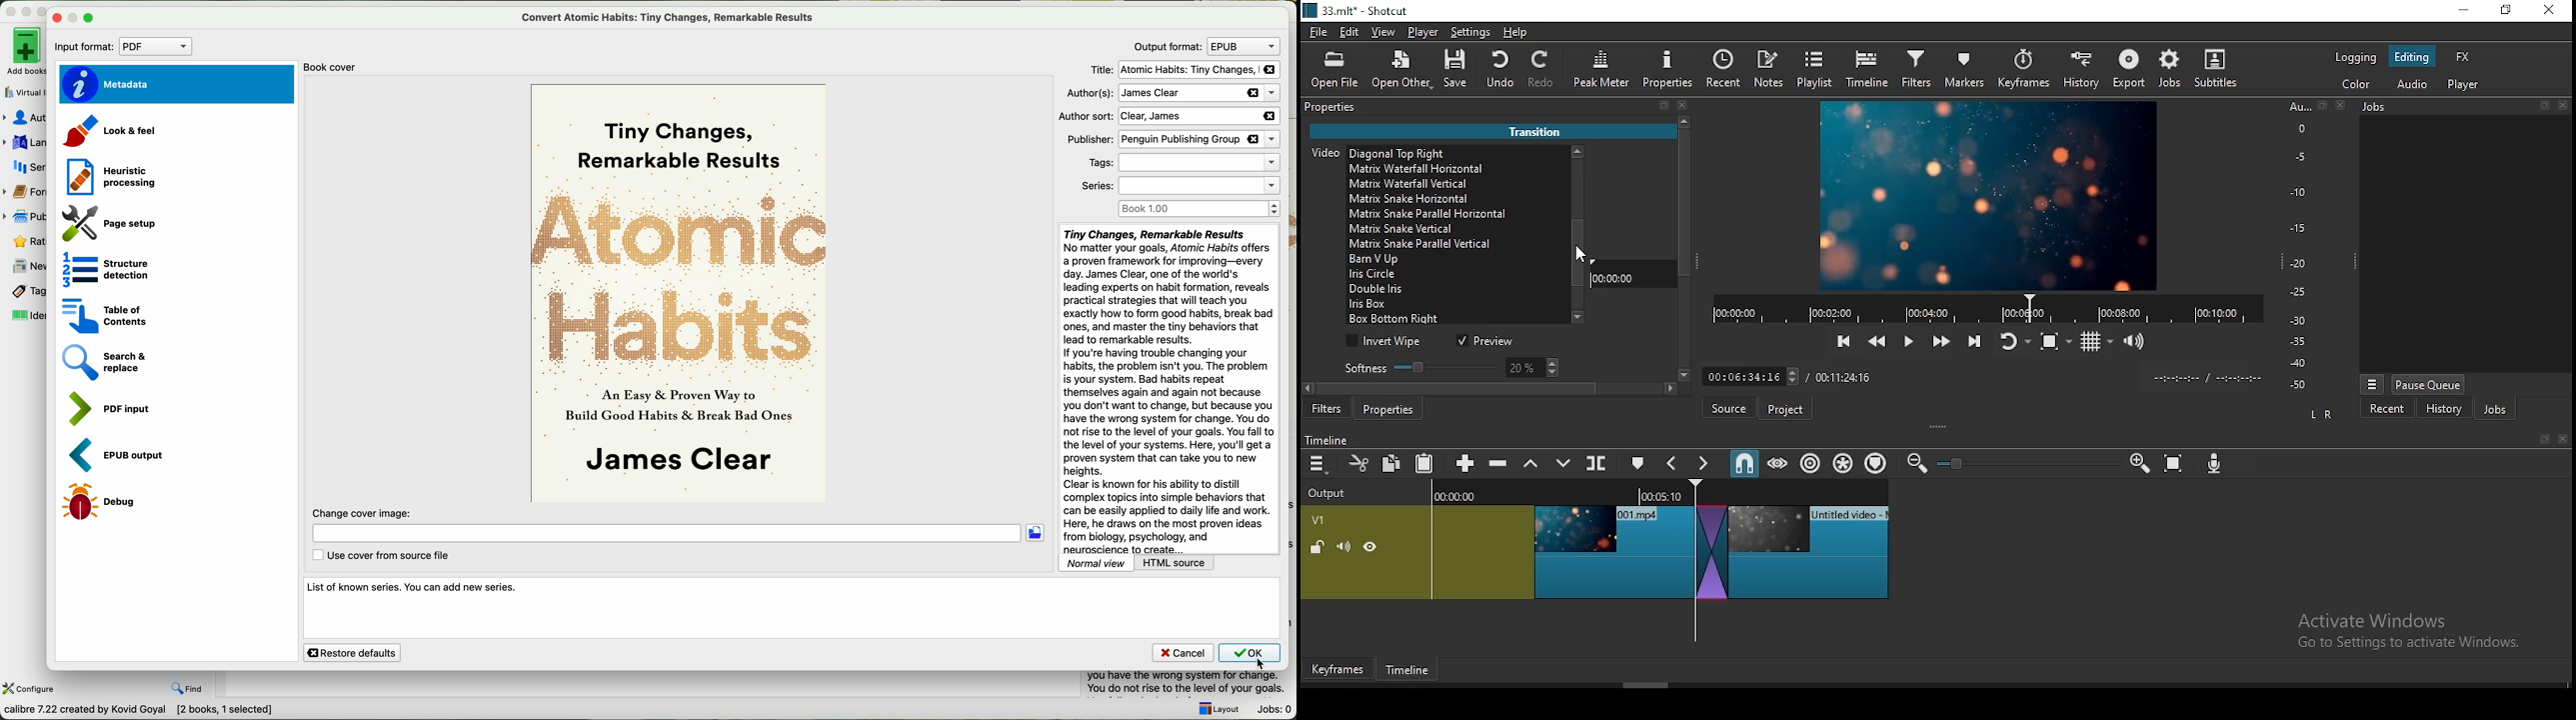 The image size is (2576, 728). Describe the element at coordinates (1501, 70) in the screenshot. I see `undo` at that location.